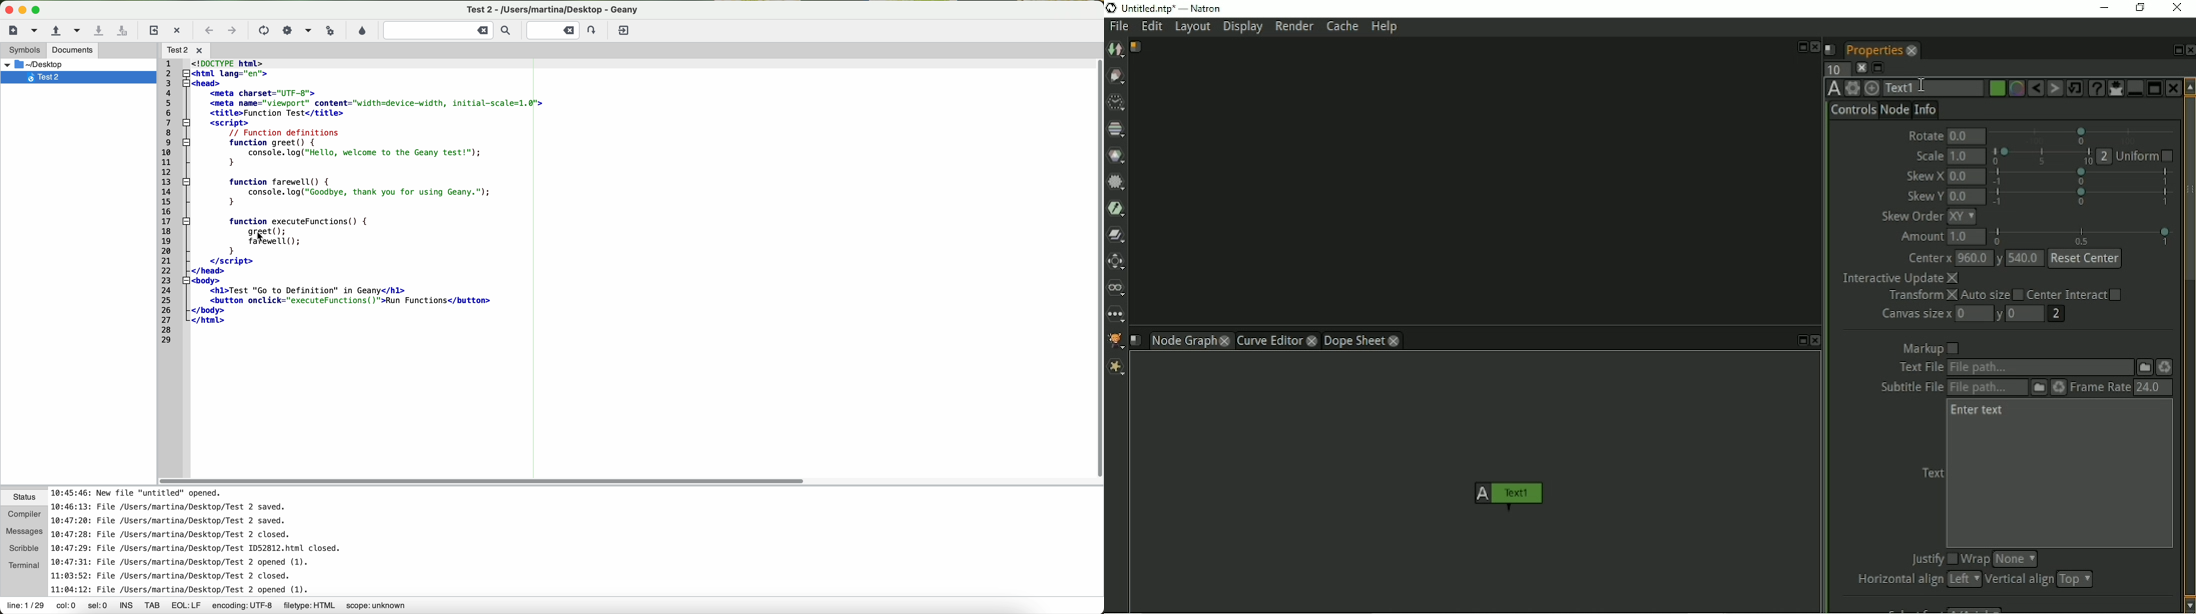 This screenshot has height=616, width=2212. Describe the element at coordinates (2083, 135) in the screenshot. I see `selection bar` at that location.